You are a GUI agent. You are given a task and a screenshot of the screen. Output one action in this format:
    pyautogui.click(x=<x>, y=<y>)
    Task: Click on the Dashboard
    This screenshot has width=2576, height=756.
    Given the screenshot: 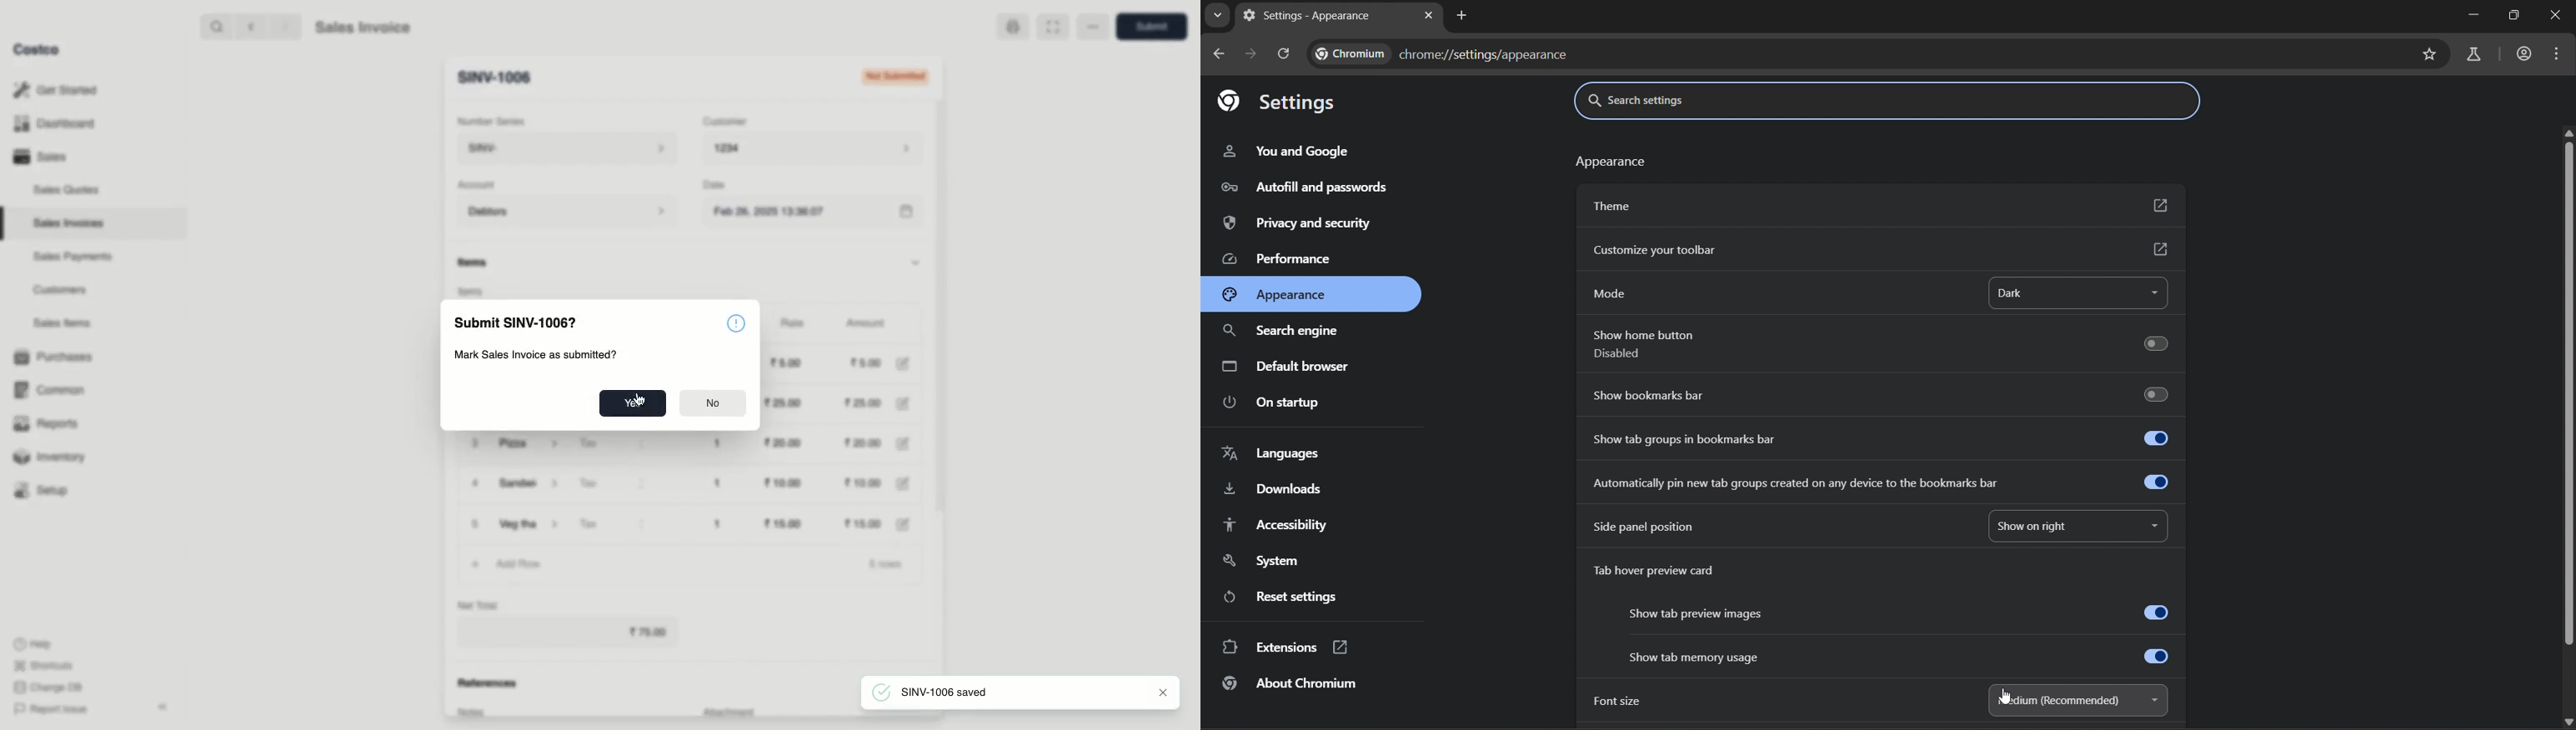 What is the action you would take?
    pyautogui.click(x=52, y=124)
    